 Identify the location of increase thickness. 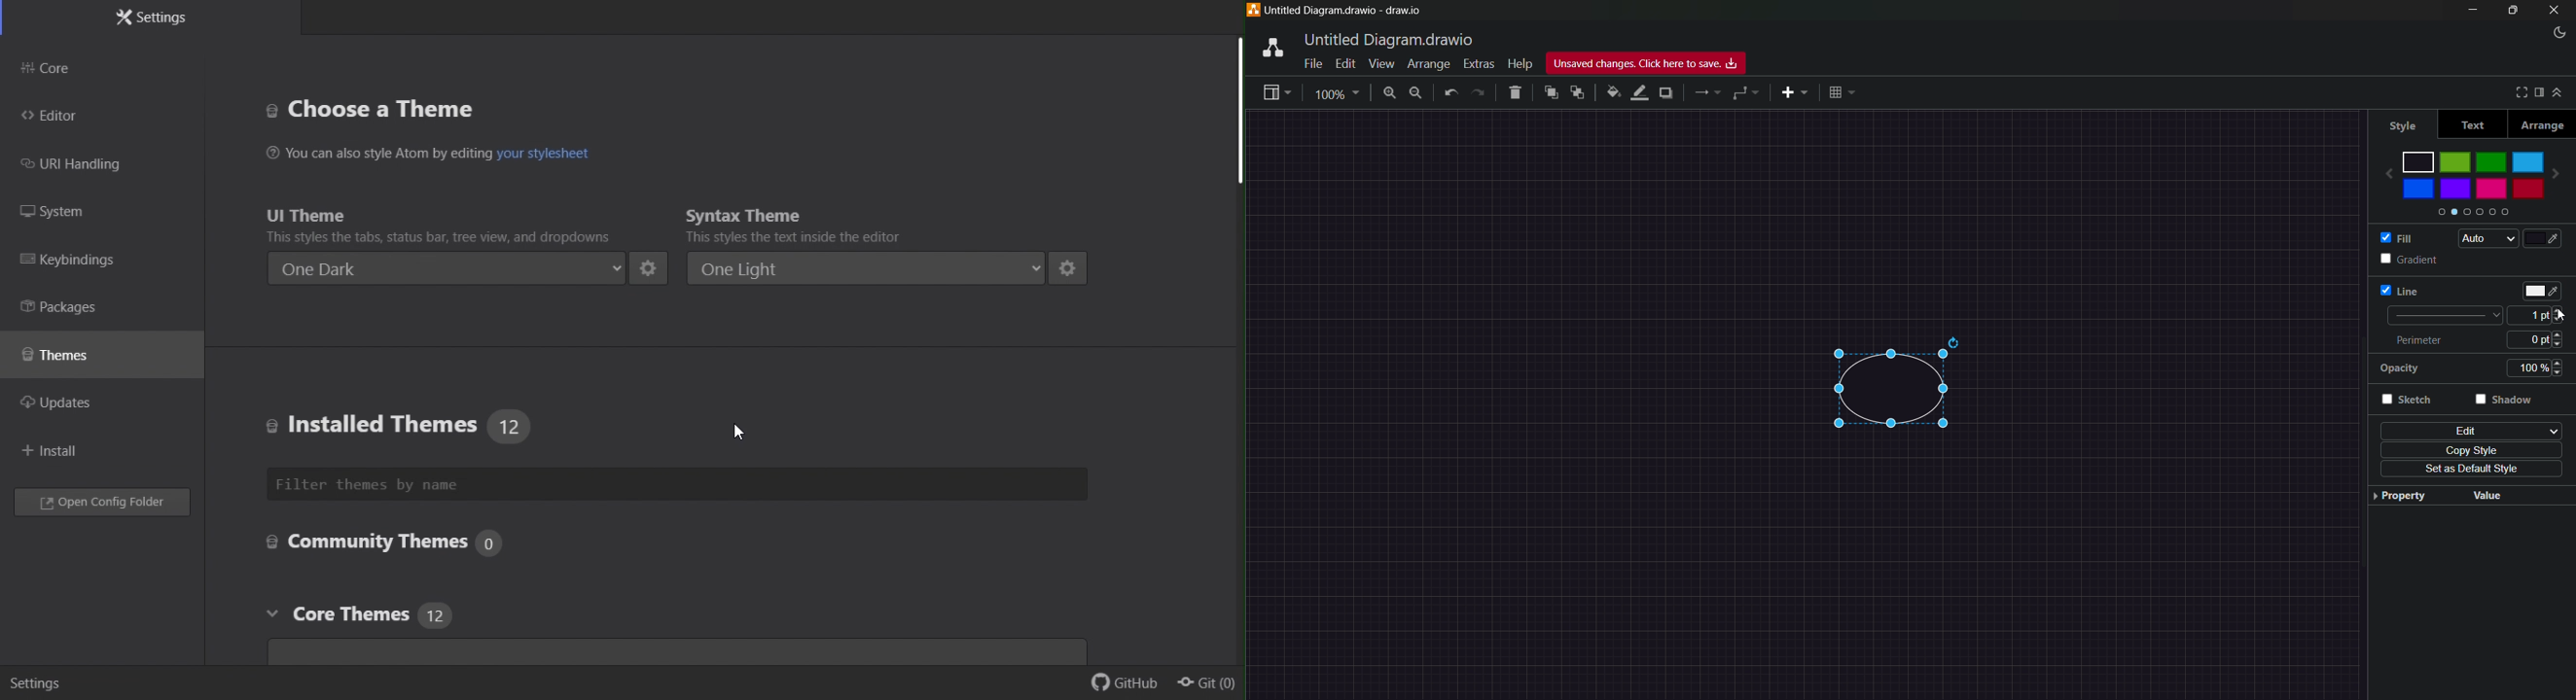
(2564, 310).